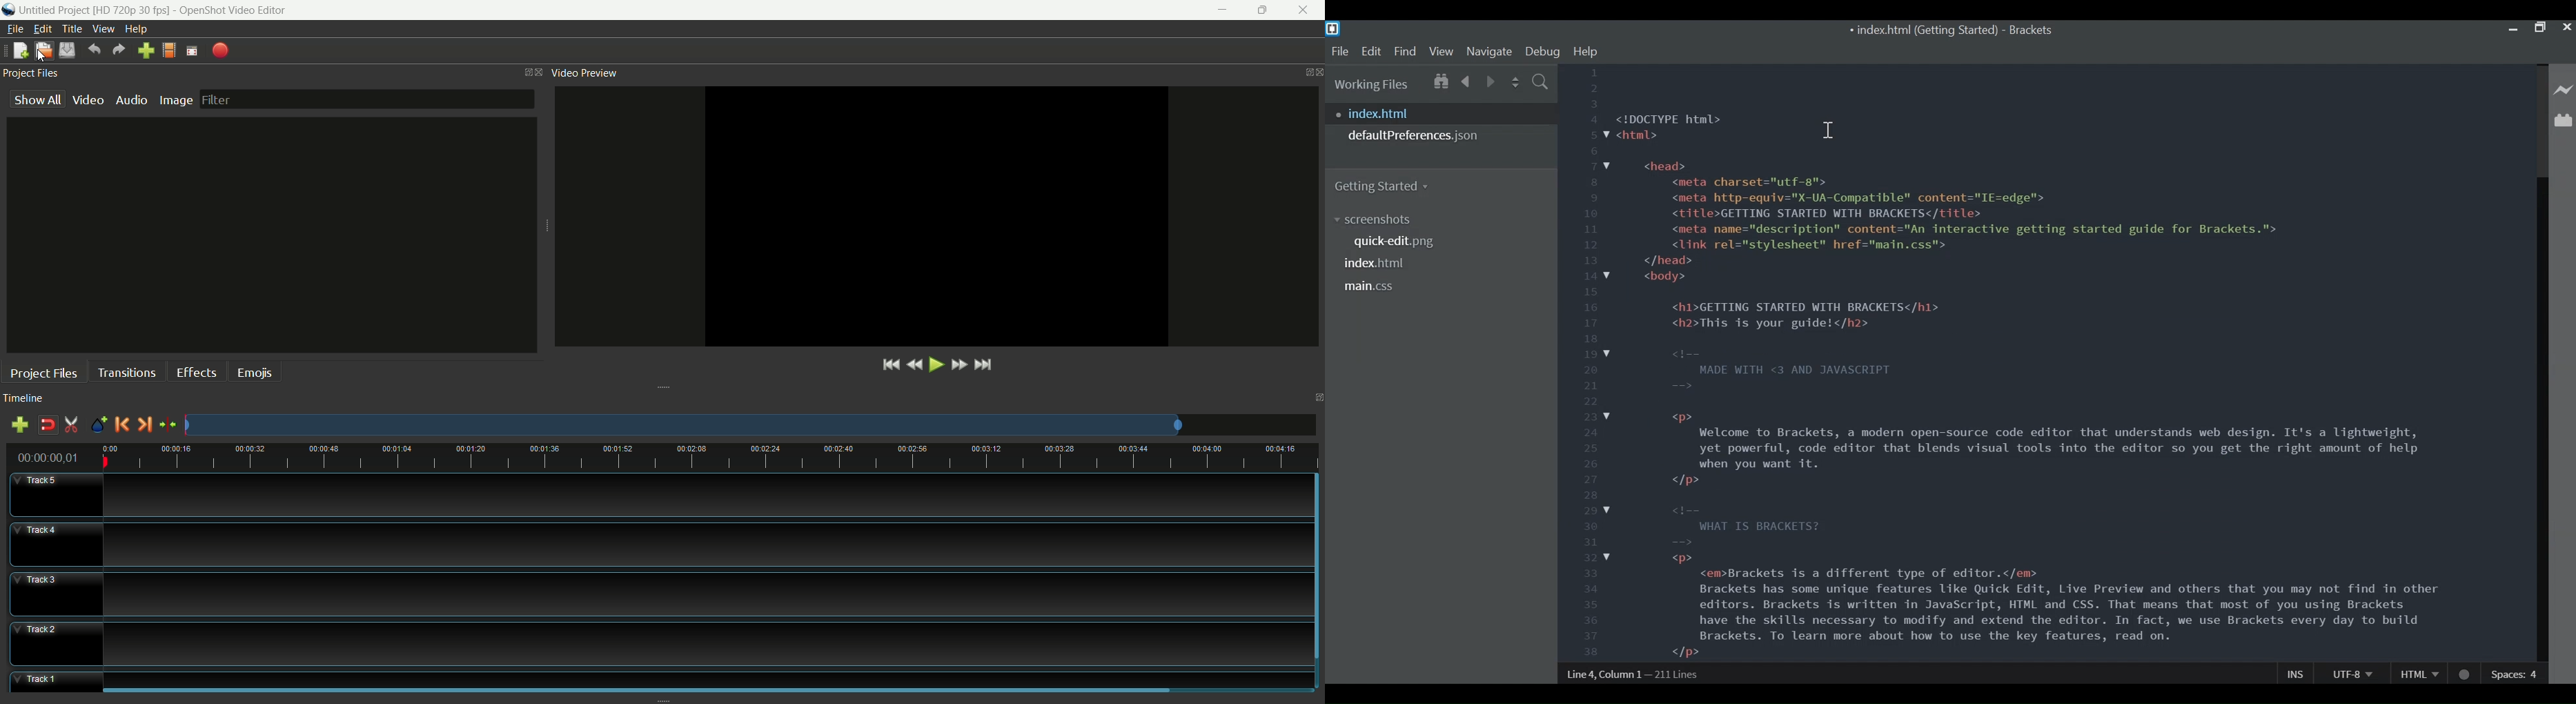 The width and height of the screenshot is (2576, 728). I want to click on track4, so click(52, 543).